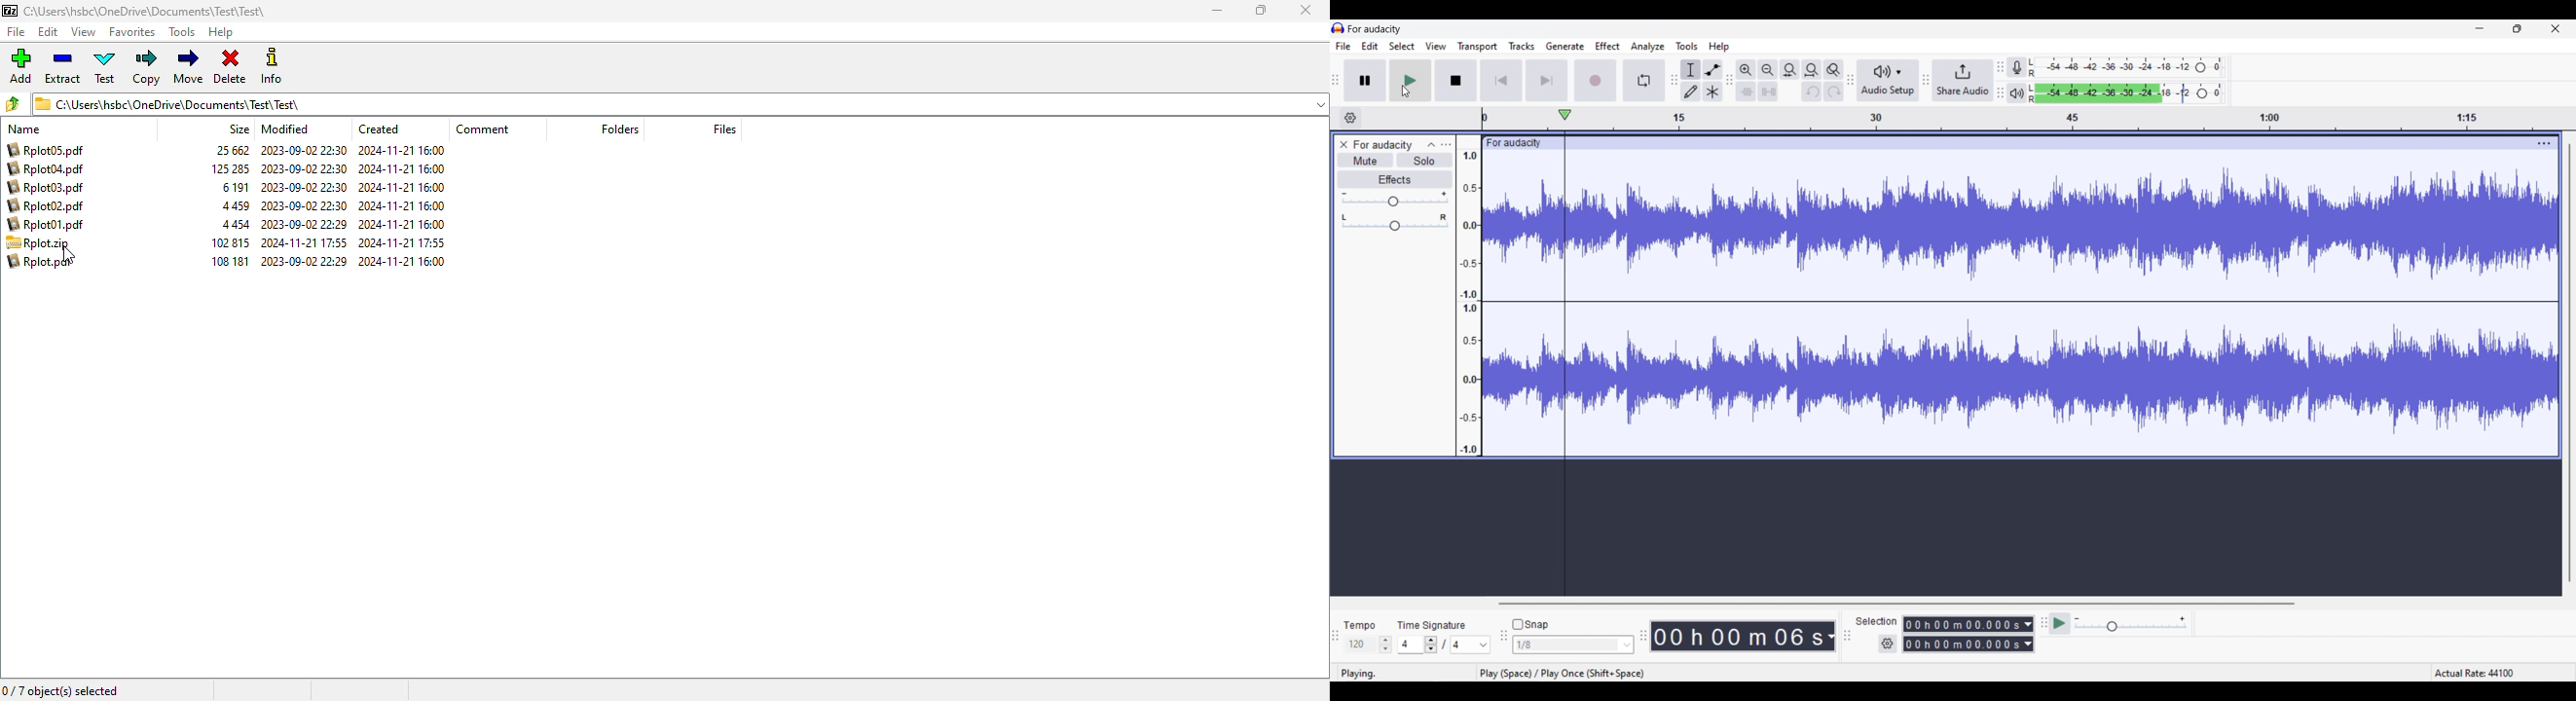  Describe the element at coordinates (182, 32) in the screenshot. I see `tools` at that location.